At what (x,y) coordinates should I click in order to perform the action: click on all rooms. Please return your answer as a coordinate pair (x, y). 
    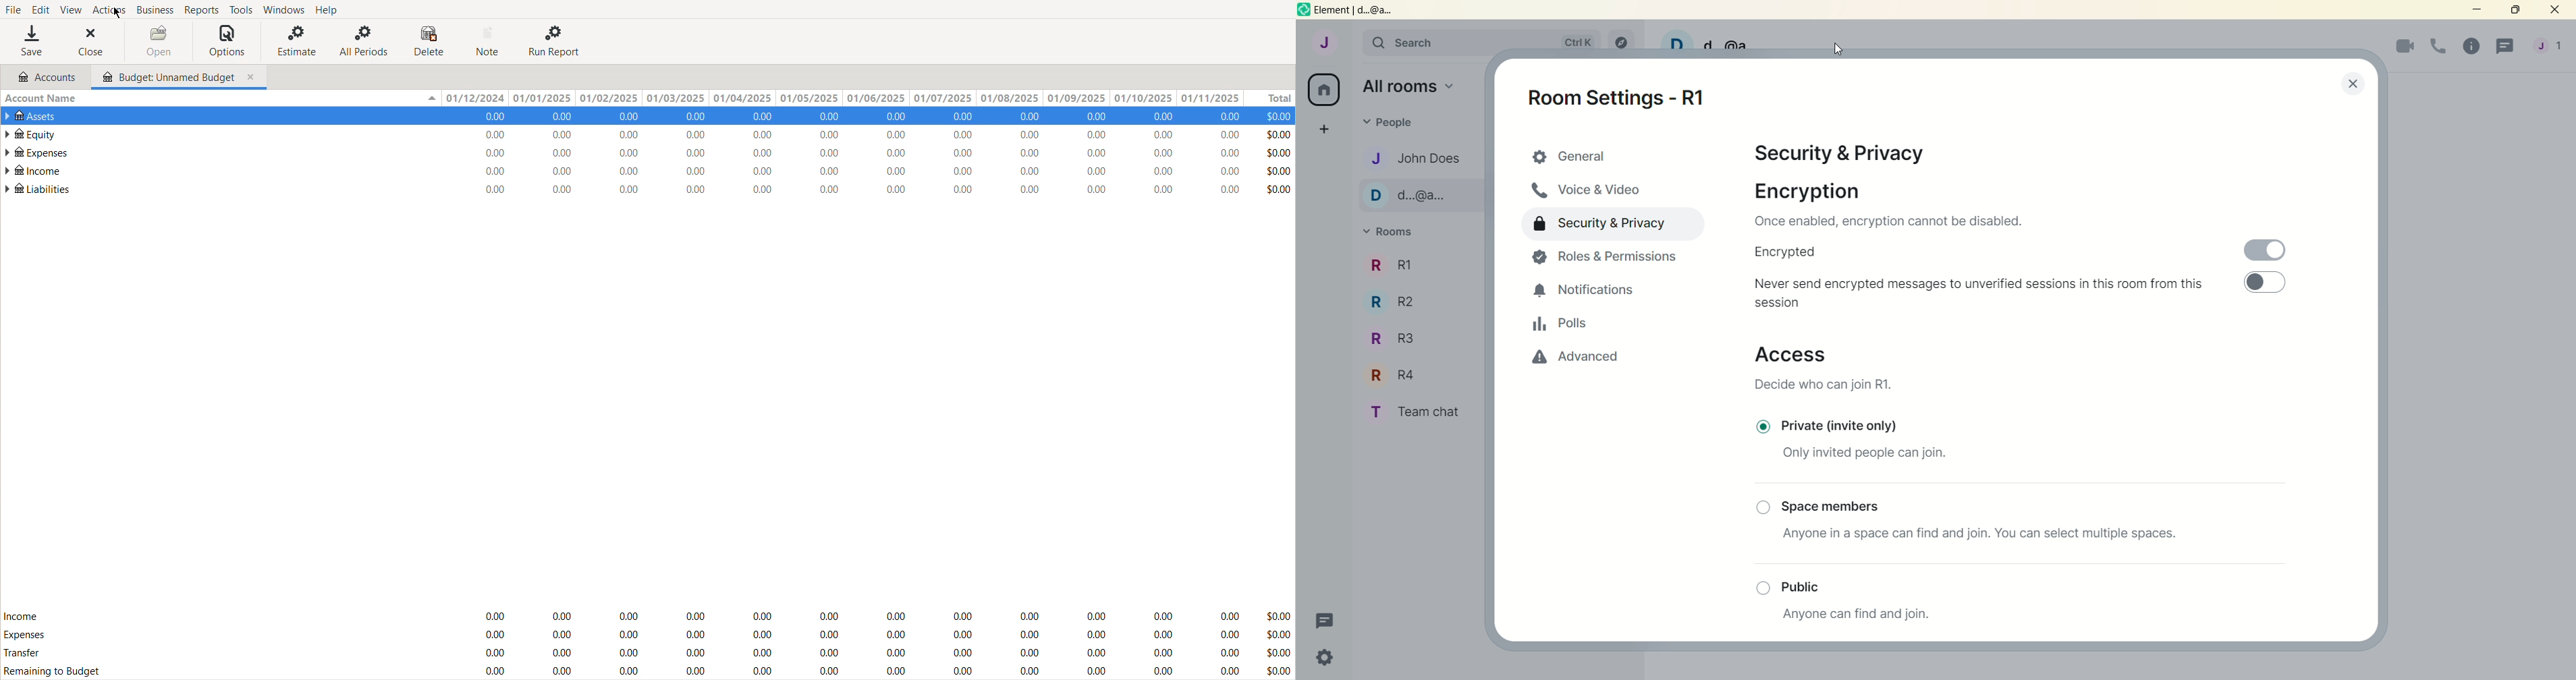
    Looking at the image, I should click on (1325, 91).